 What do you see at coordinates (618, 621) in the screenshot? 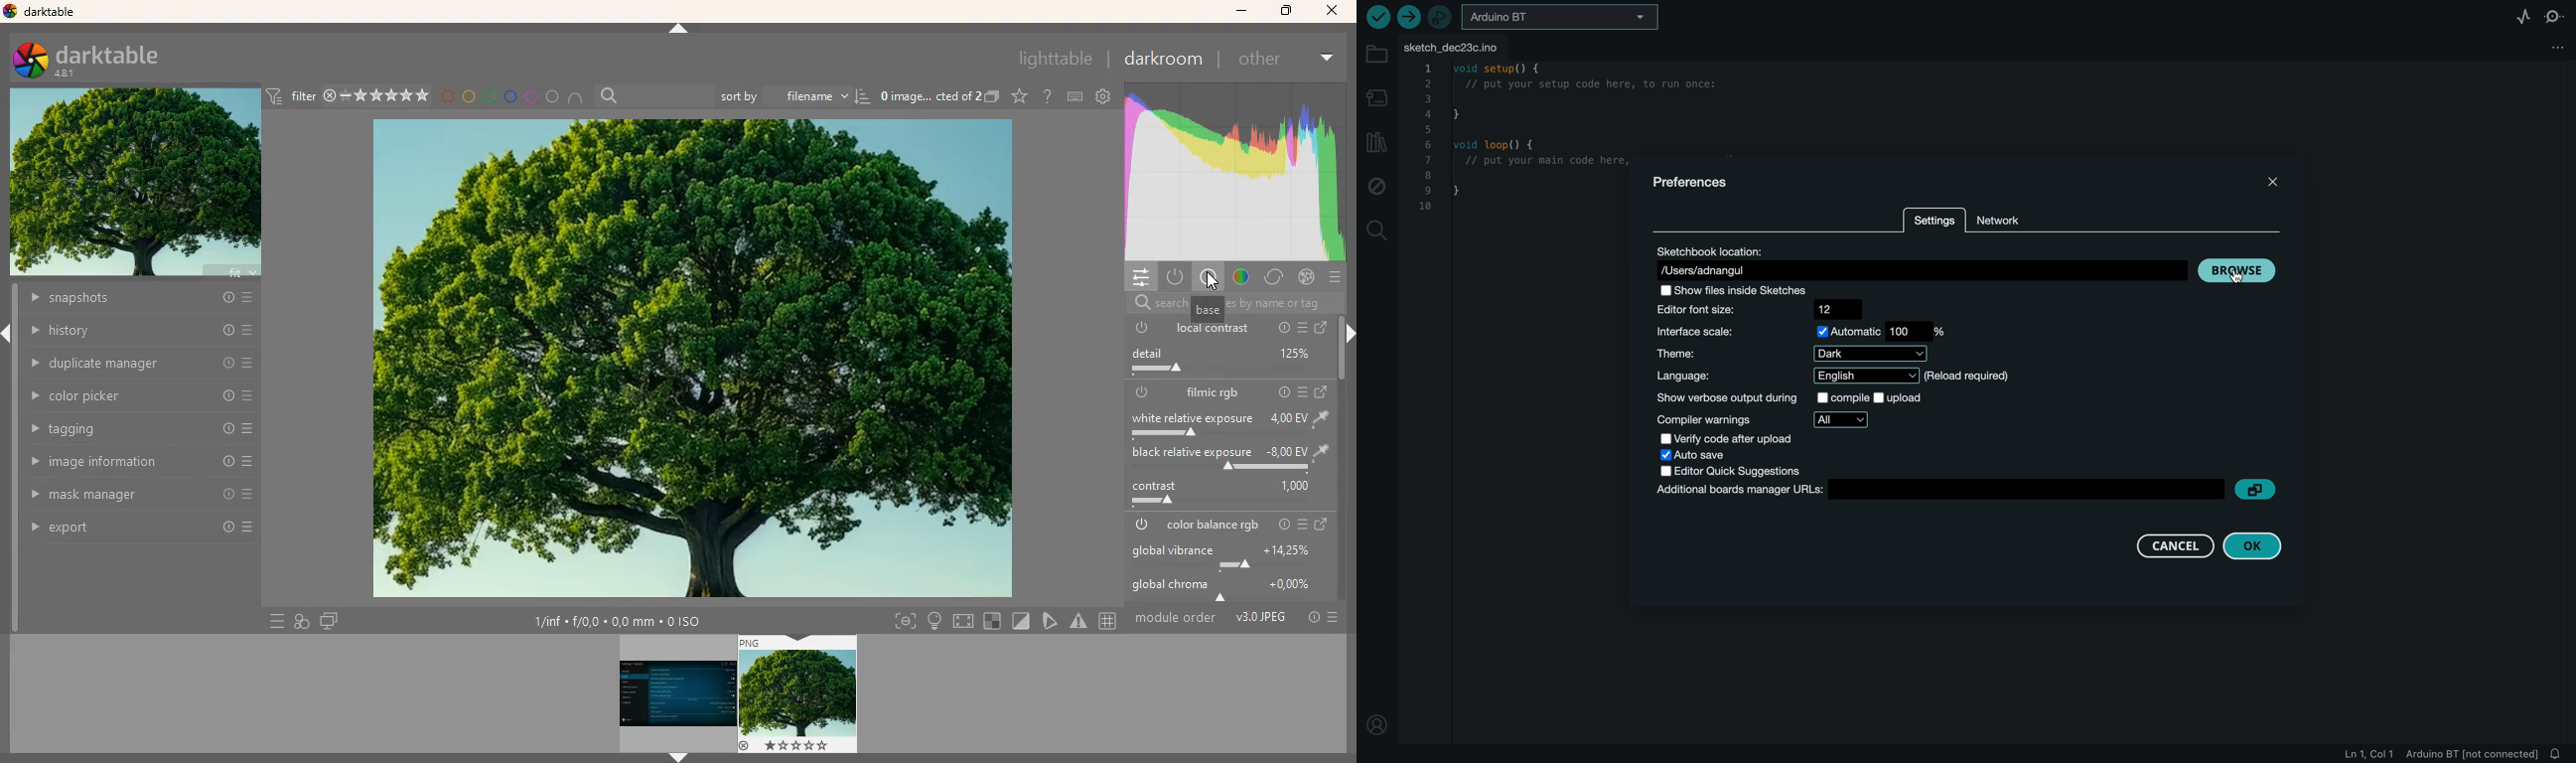
I see `image information` at bounding box center [618, 621].